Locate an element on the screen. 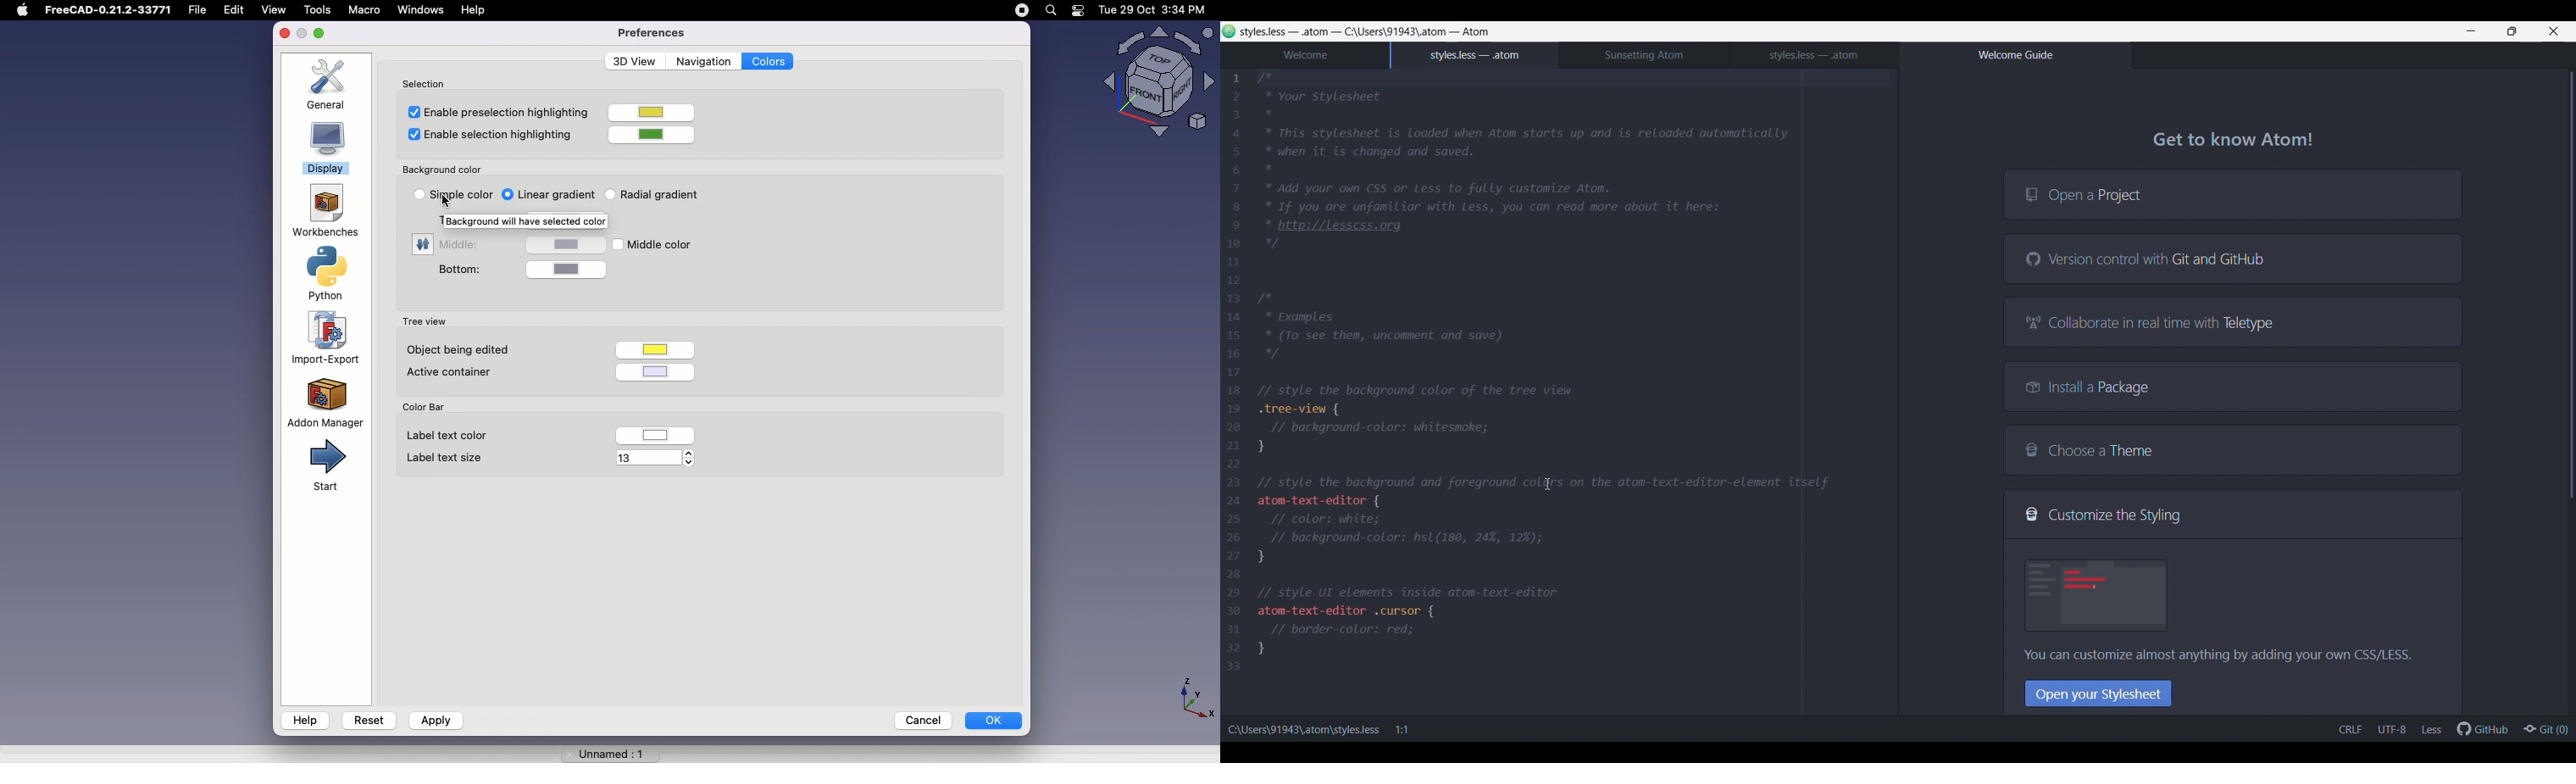 Image resolution: width=2576 pixels, height=784 pixels. Start is located at coordinates (325, 466).